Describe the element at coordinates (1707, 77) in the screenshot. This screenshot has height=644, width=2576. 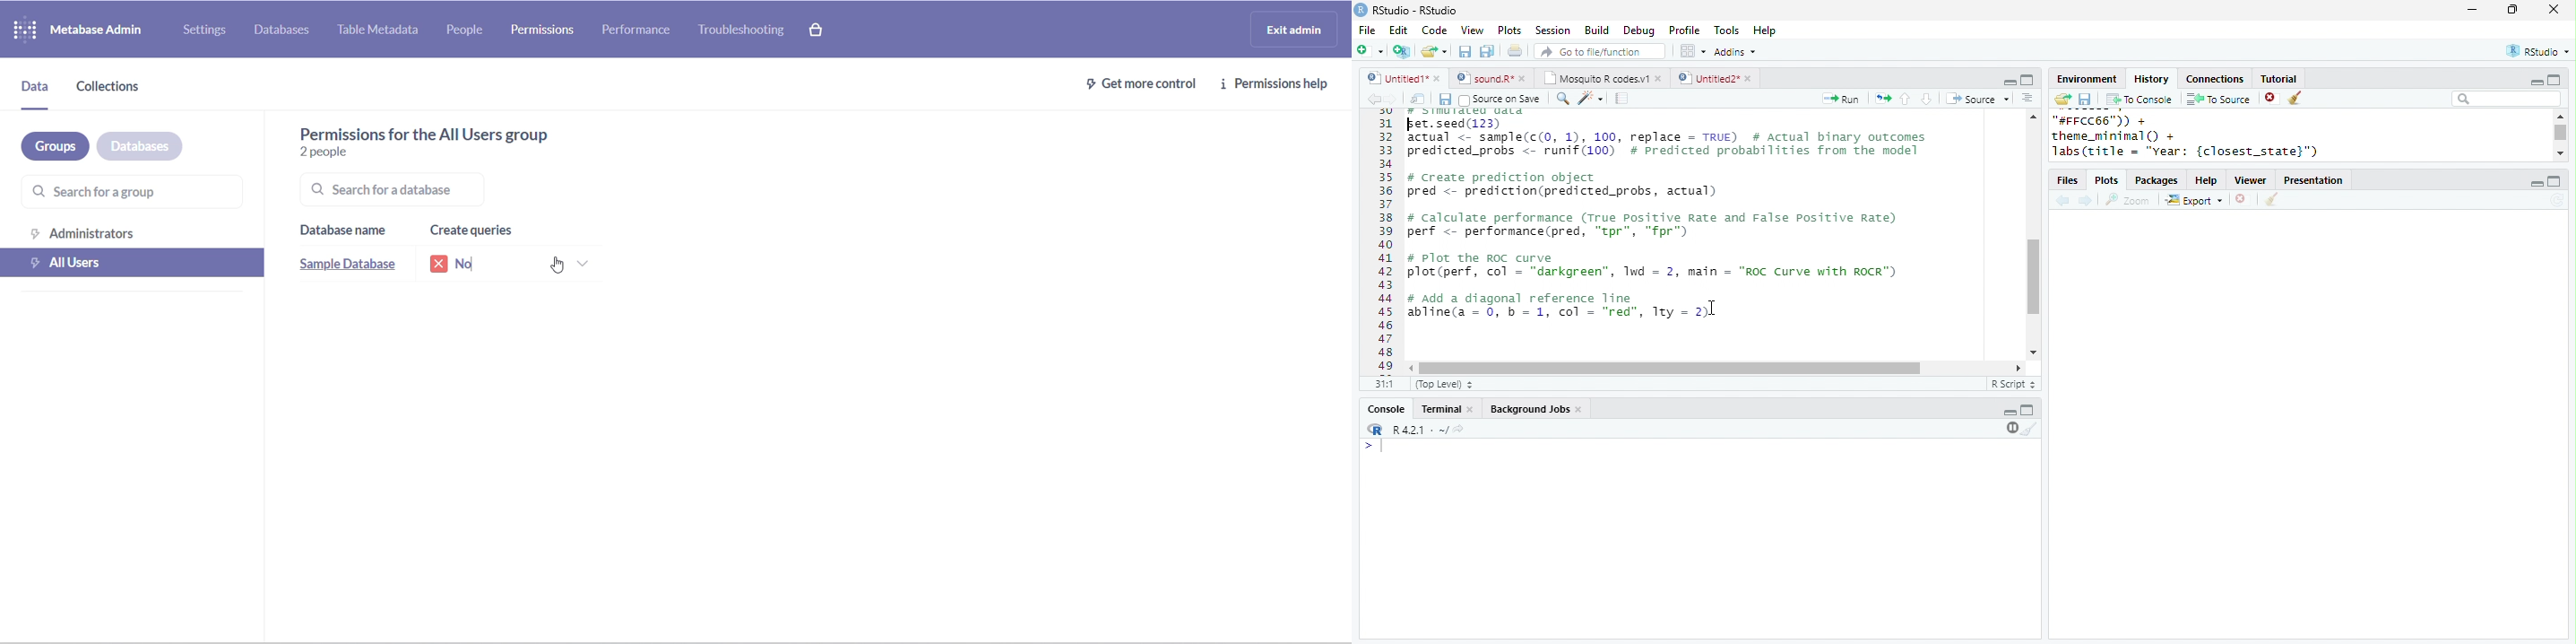
I see `Untitled 2` at that location.